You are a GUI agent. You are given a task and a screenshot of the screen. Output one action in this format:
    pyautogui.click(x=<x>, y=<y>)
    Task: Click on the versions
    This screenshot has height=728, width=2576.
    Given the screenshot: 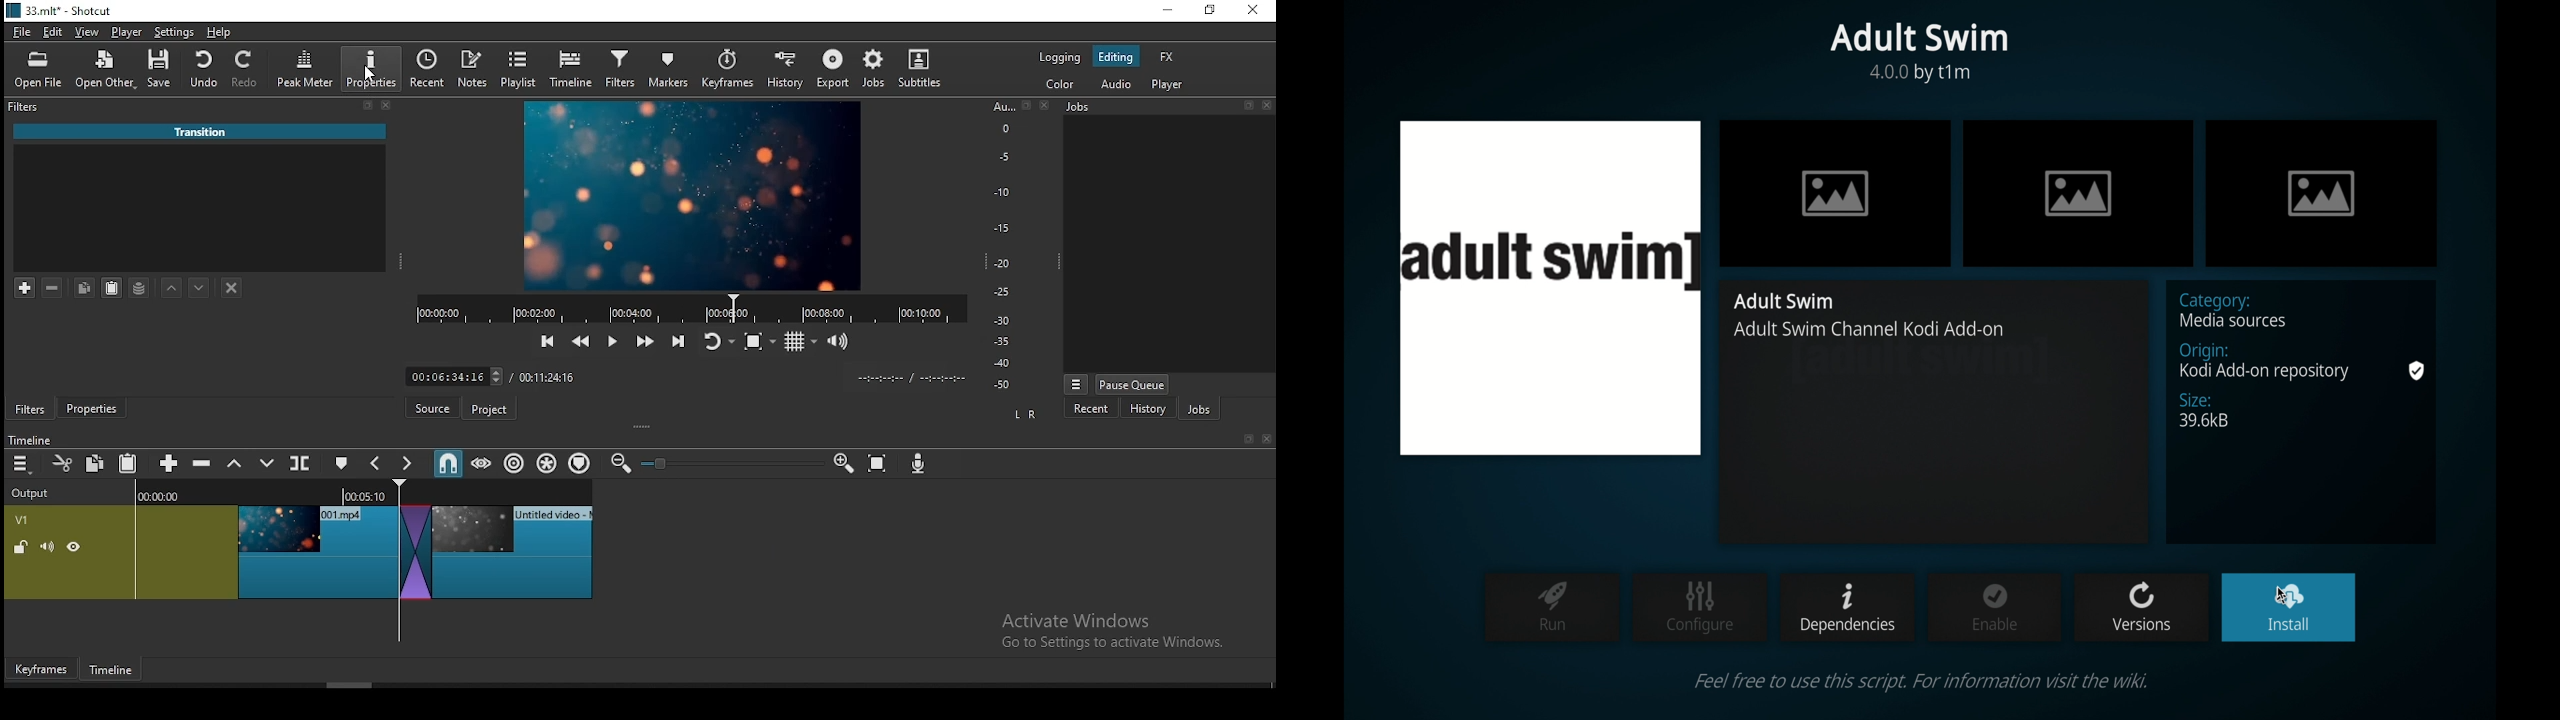 What is the action you would take?
    pyautogui.click(x=2141, y=607)
    